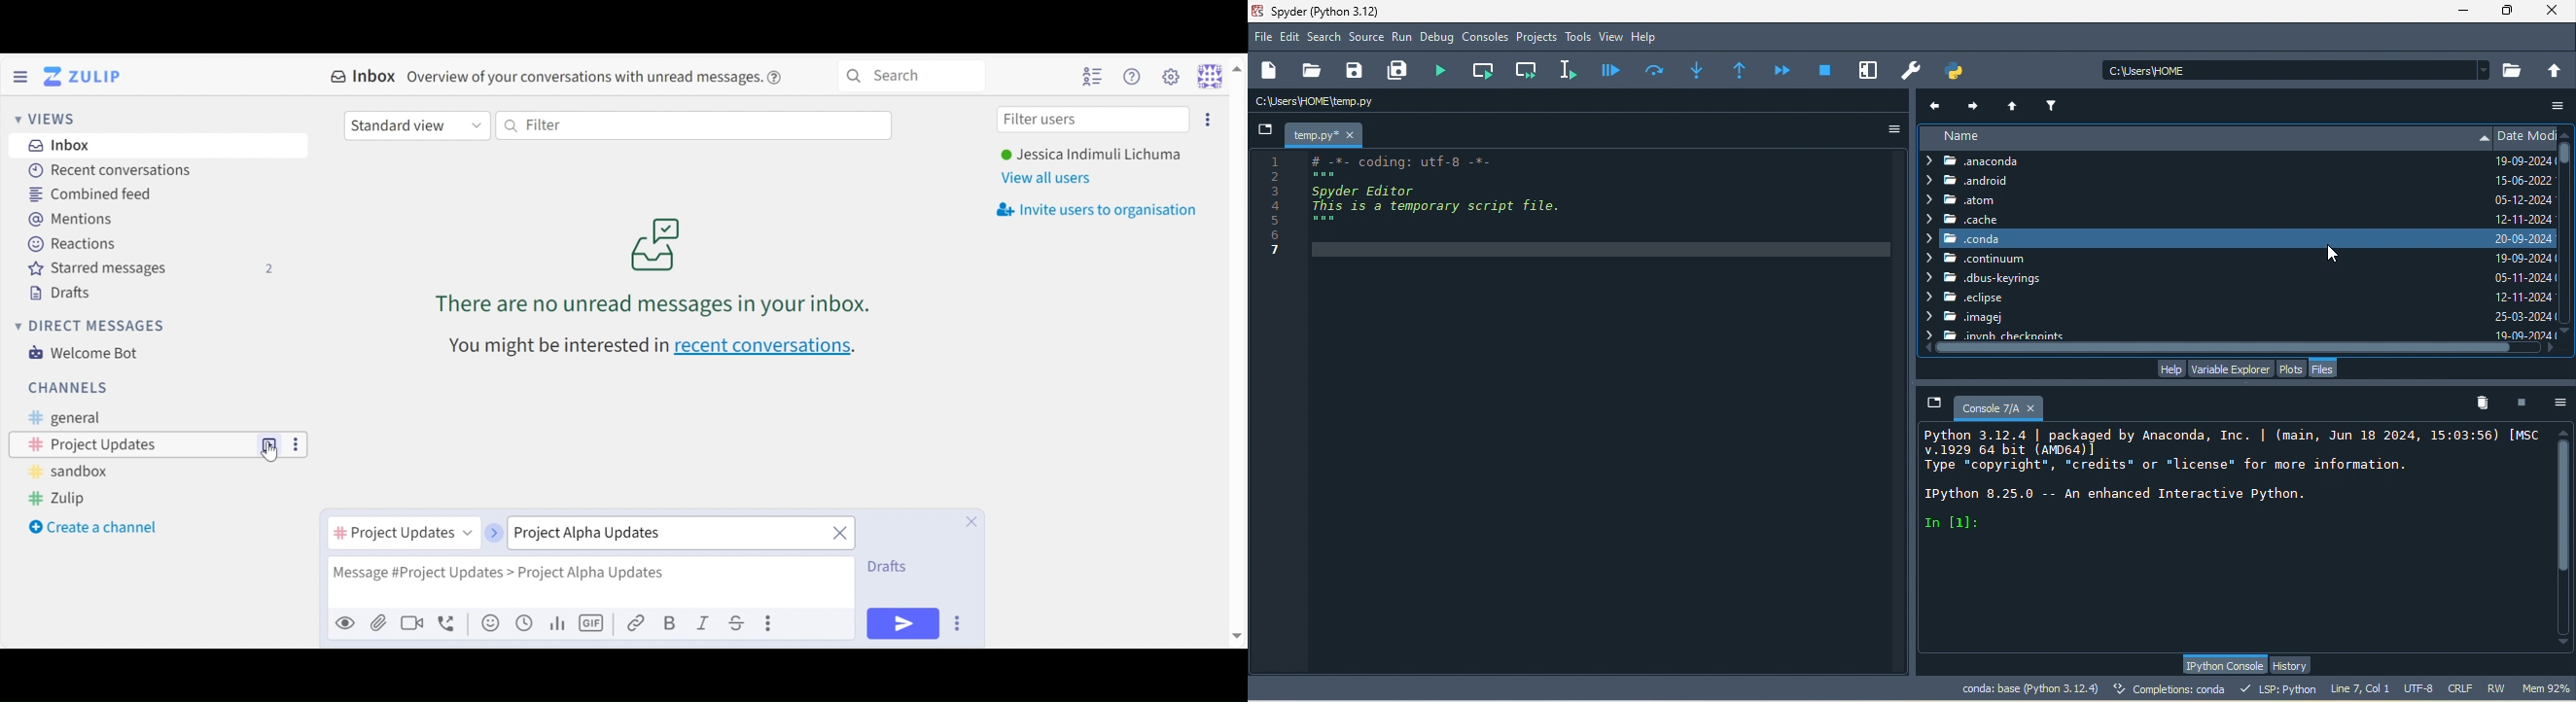 The image size is (2576, 728). What do you see at coordinates (49, 119) in the screenshot?
I see `Views` at bounding box center [49, 119].